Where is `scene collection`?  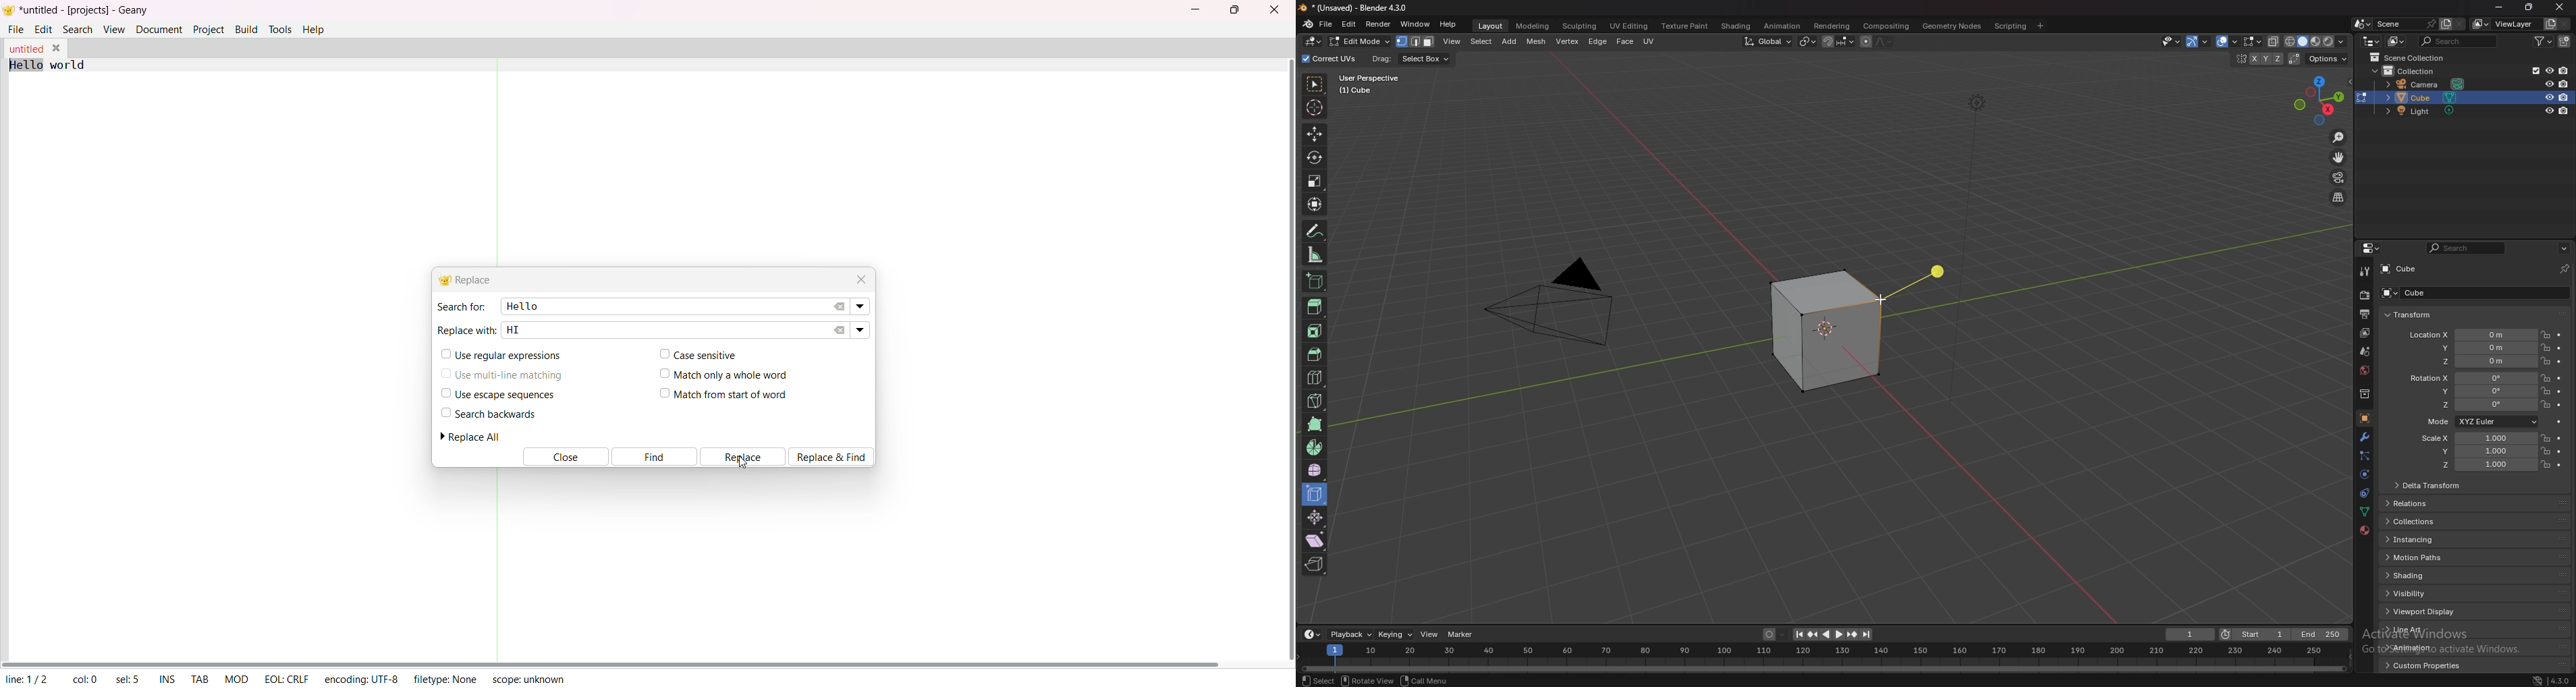 scene collection is located at coordinates (2415, 57).